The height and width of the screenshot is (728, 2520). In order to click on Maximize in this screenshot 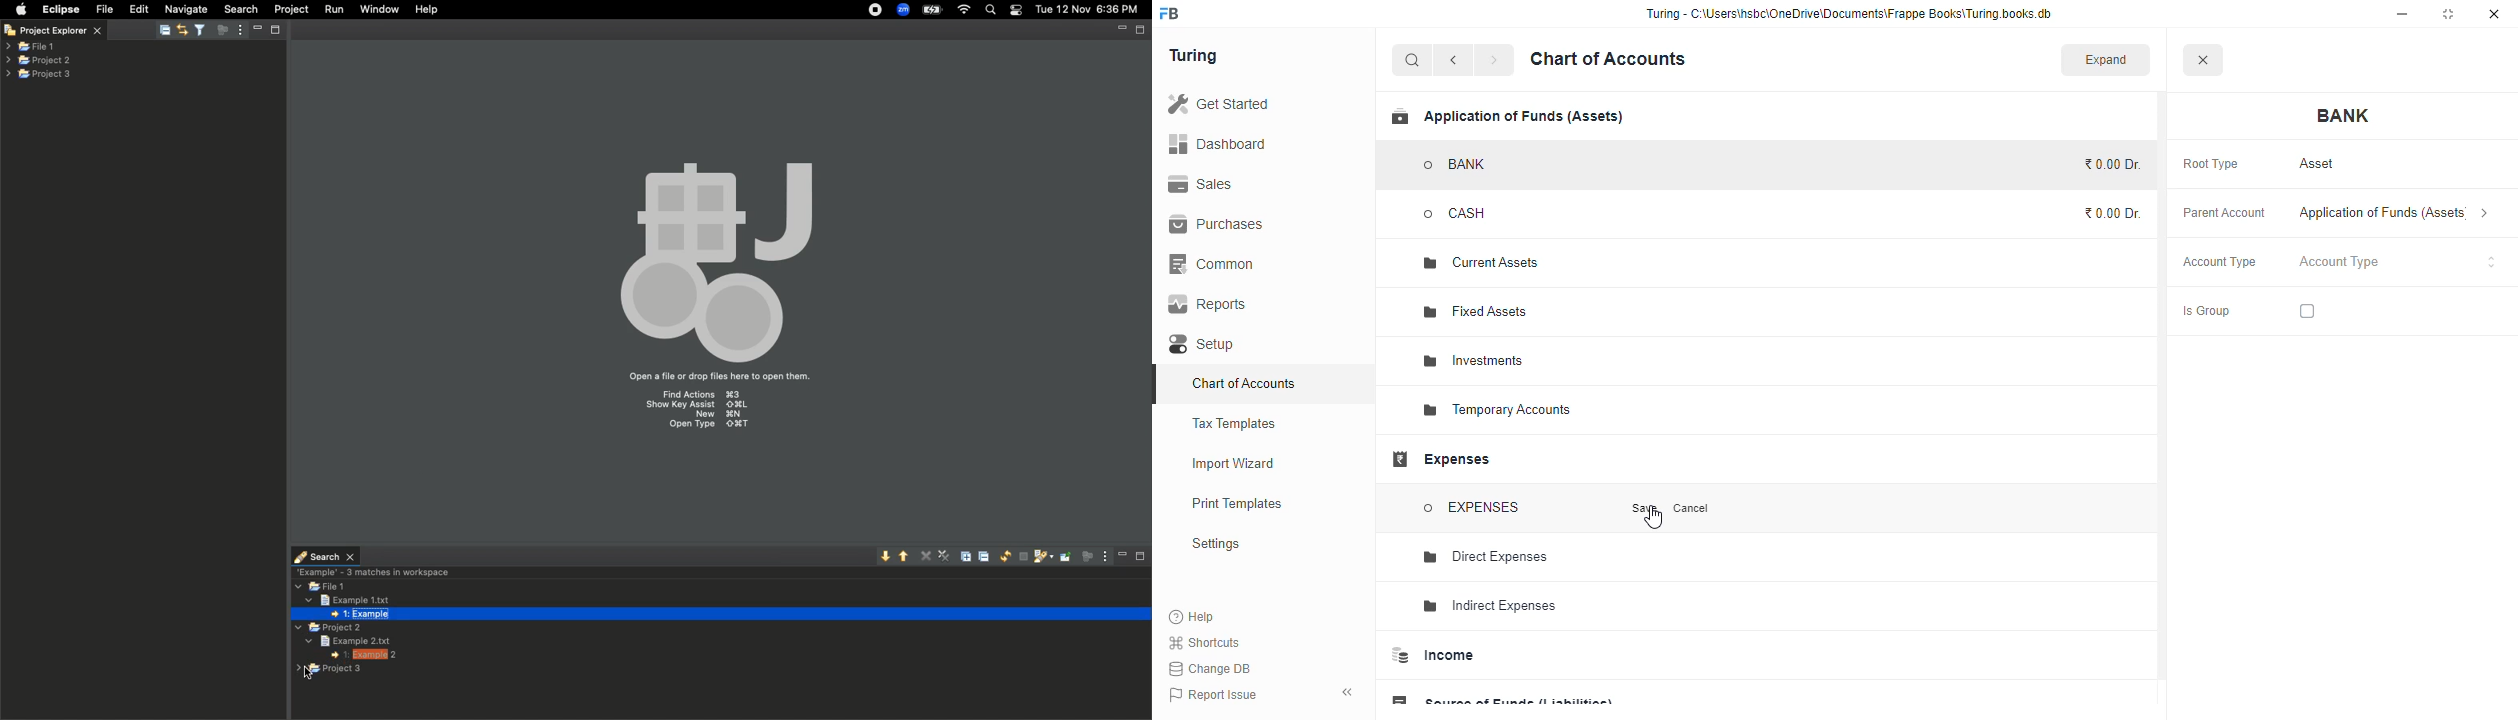, I will do `click(1142, 30)`.